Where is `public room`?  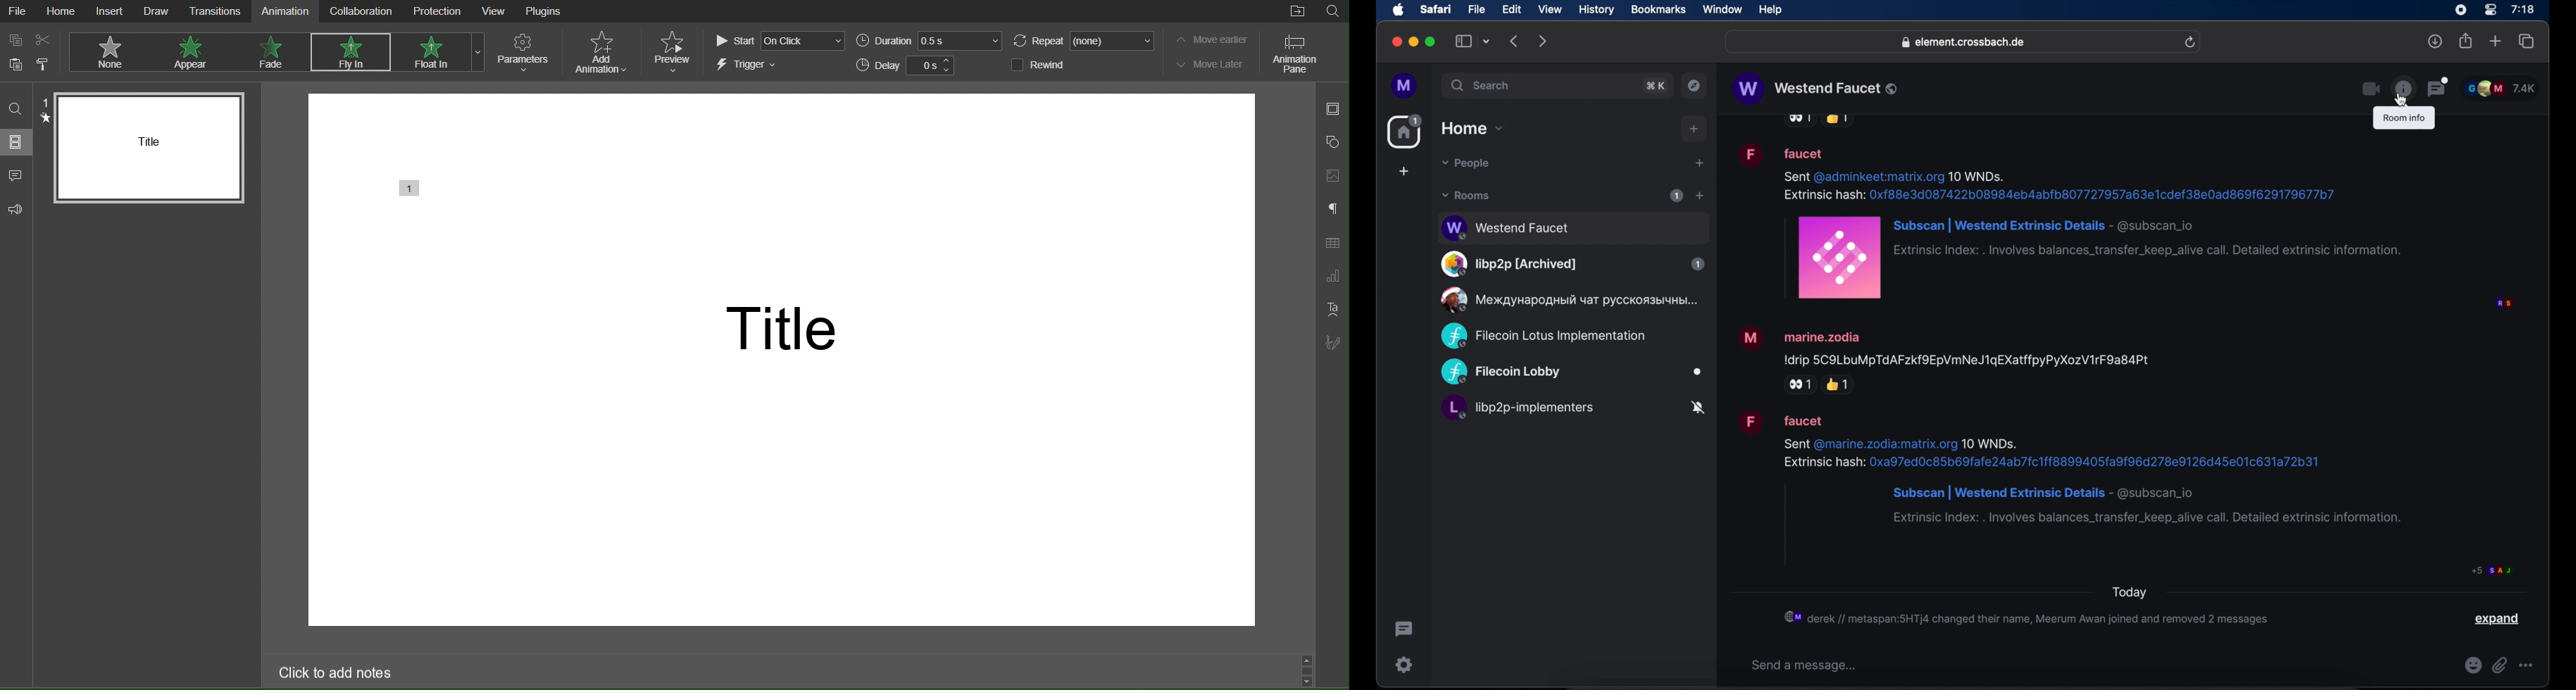 public room is located at coordinates (1572, 226).